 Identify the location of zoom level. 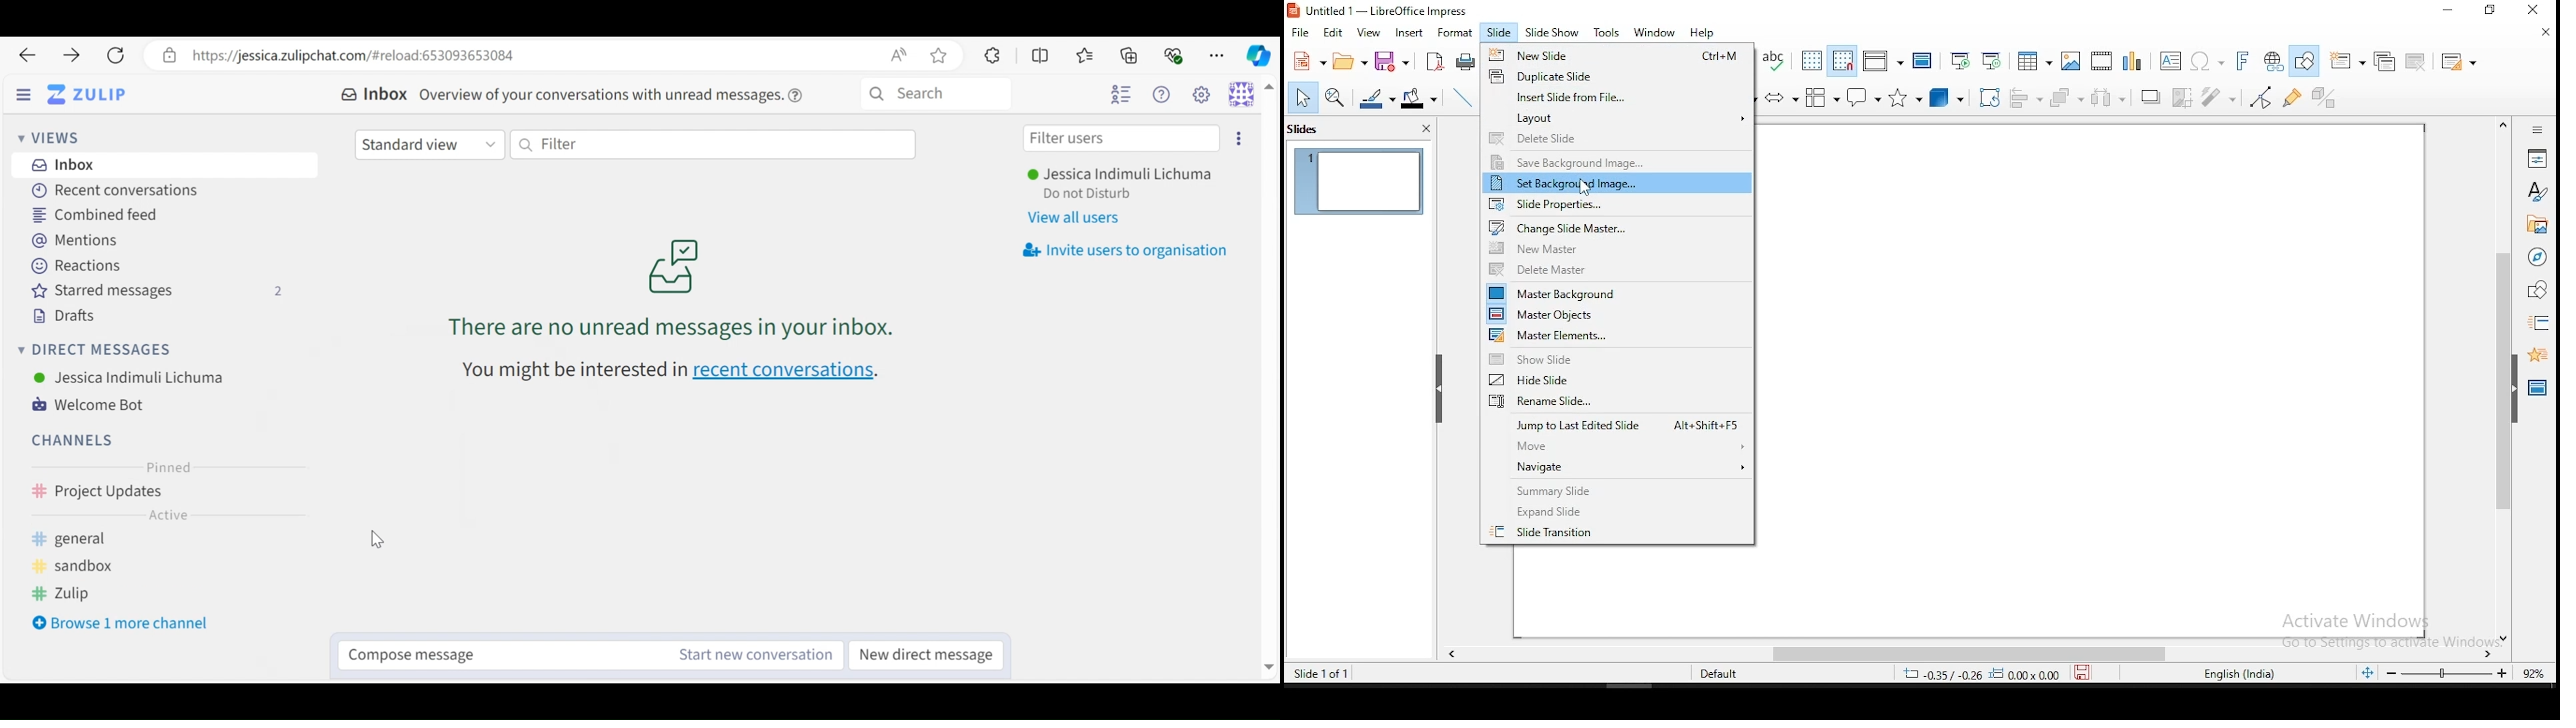
(2531, 673).